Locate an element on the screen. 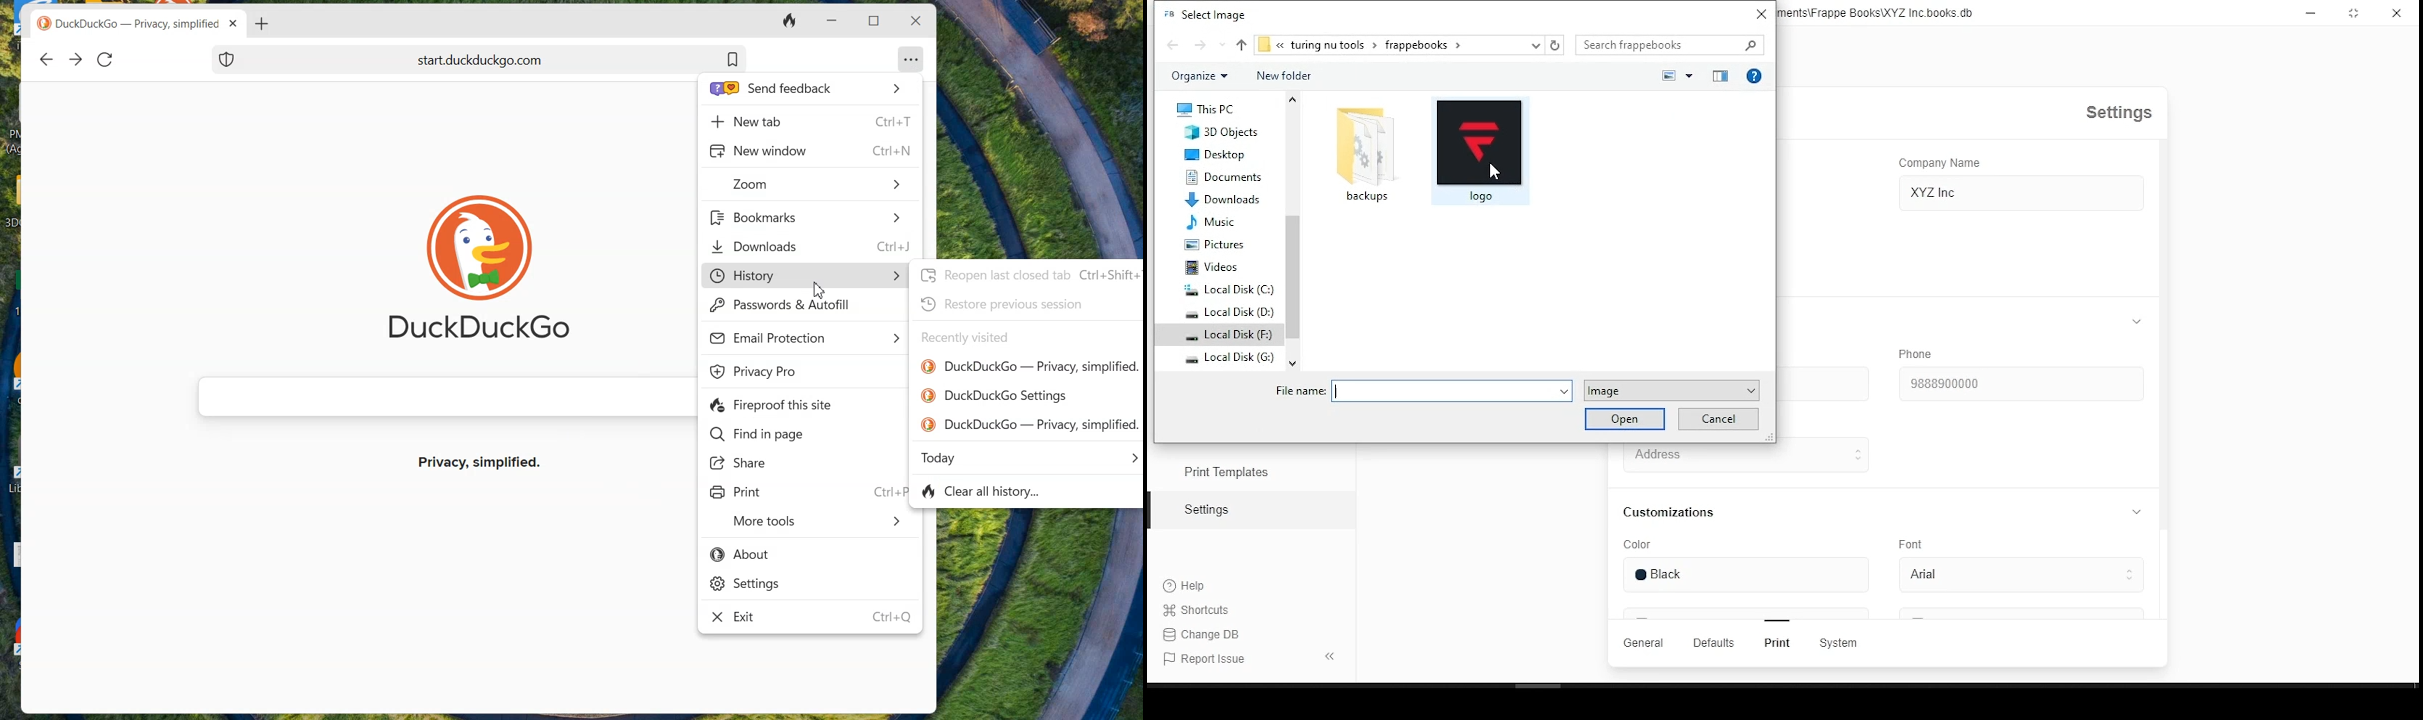 This screenshot has height=728, width=2436. Videos is located at coordinates (1211, 267).